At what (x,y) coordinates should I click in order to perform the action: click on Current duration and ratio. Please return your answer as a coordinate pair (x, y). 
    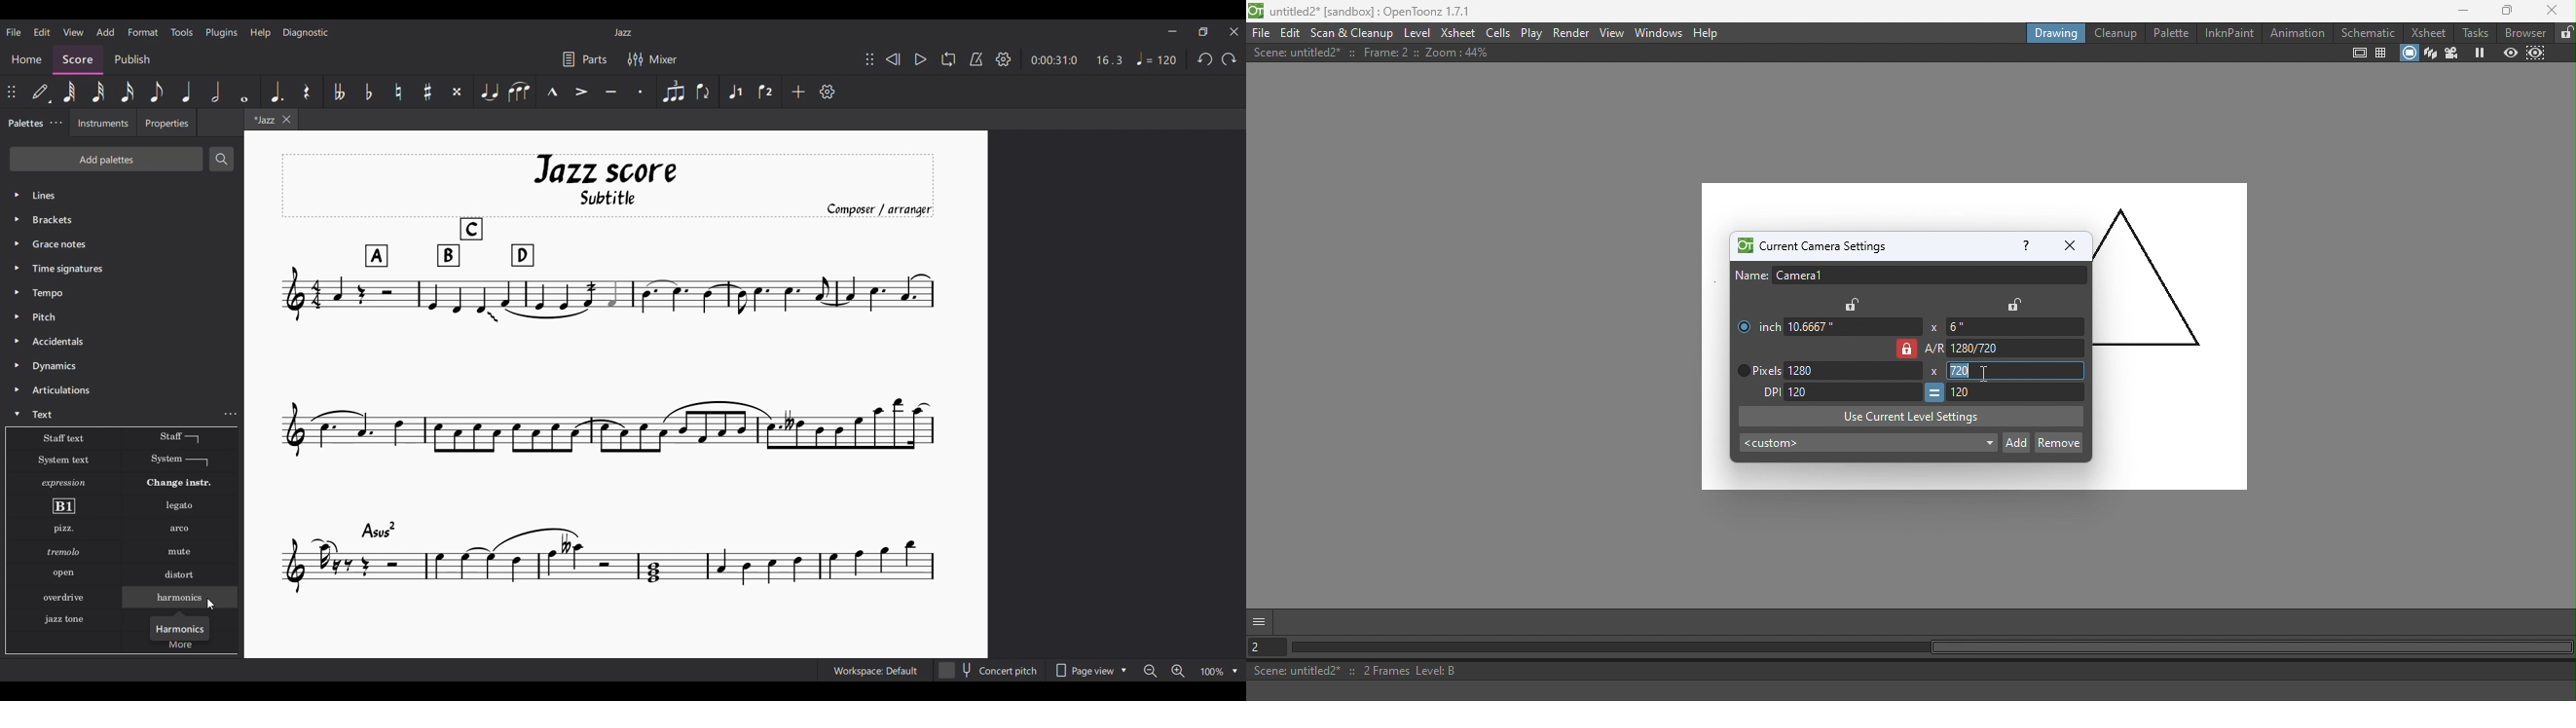
    Looking at the image, I should click on (1077, 60).